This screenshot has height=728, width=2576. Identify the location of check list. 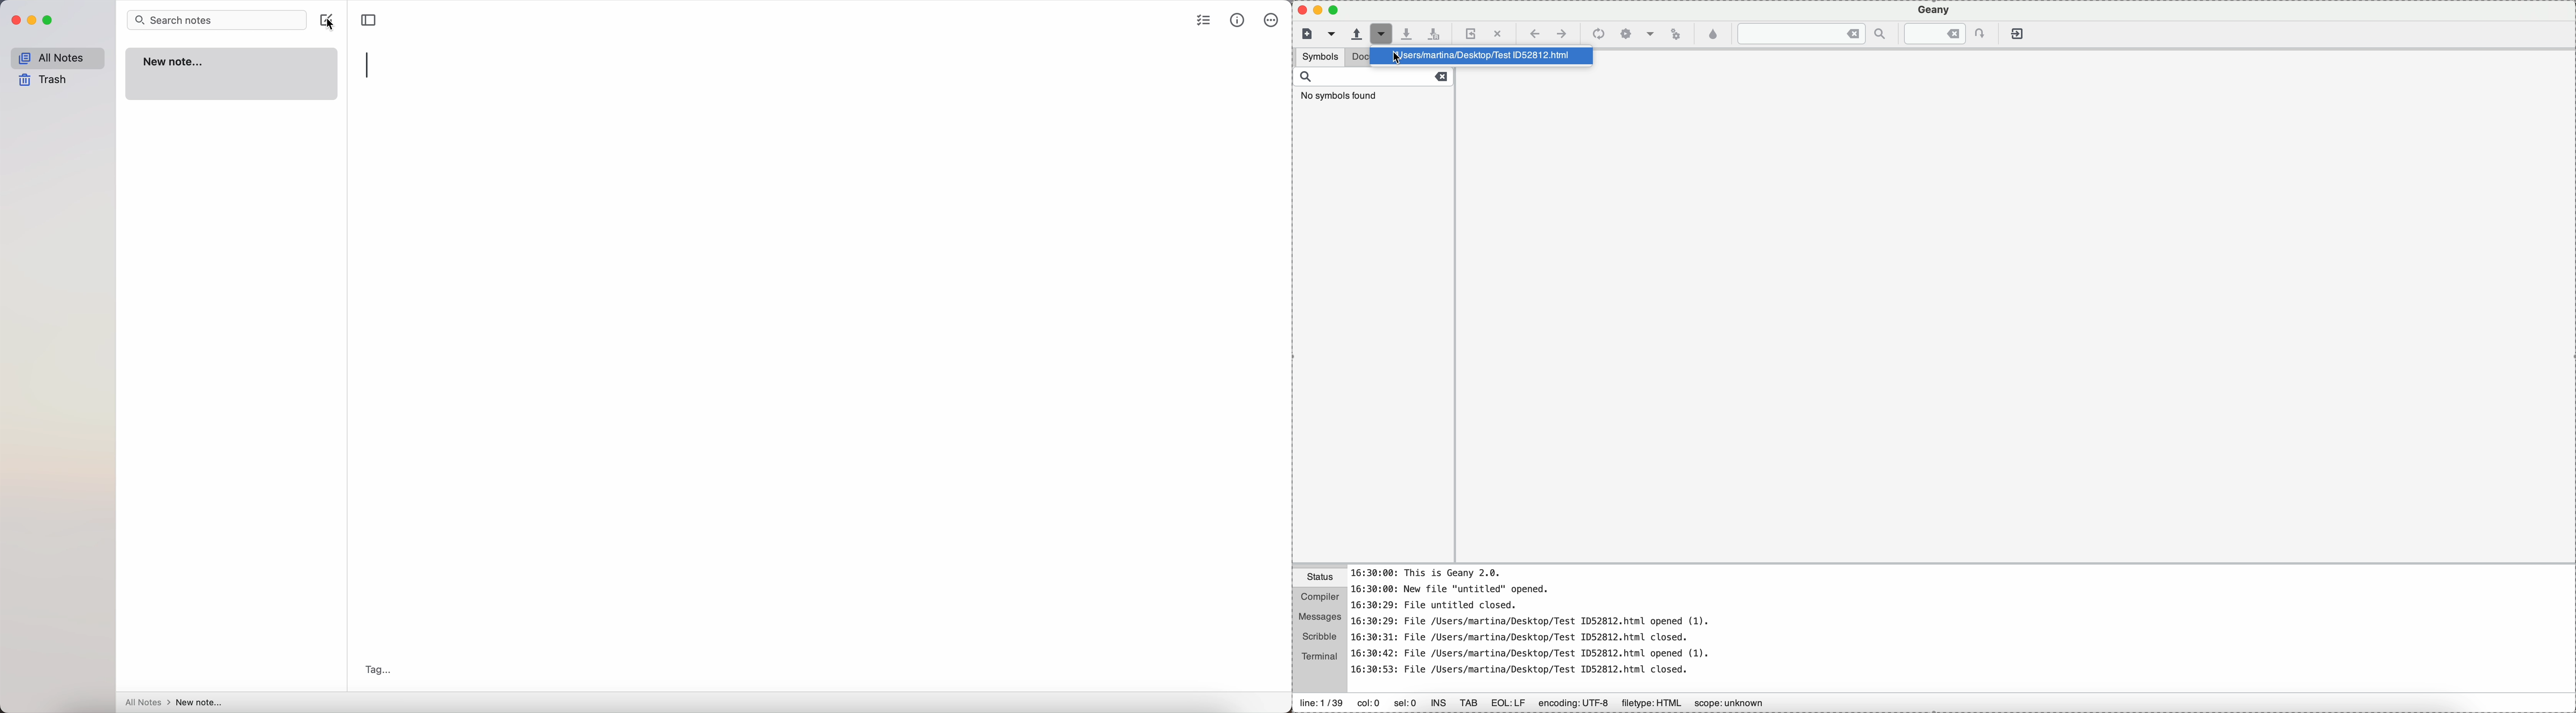
(1204, 22).